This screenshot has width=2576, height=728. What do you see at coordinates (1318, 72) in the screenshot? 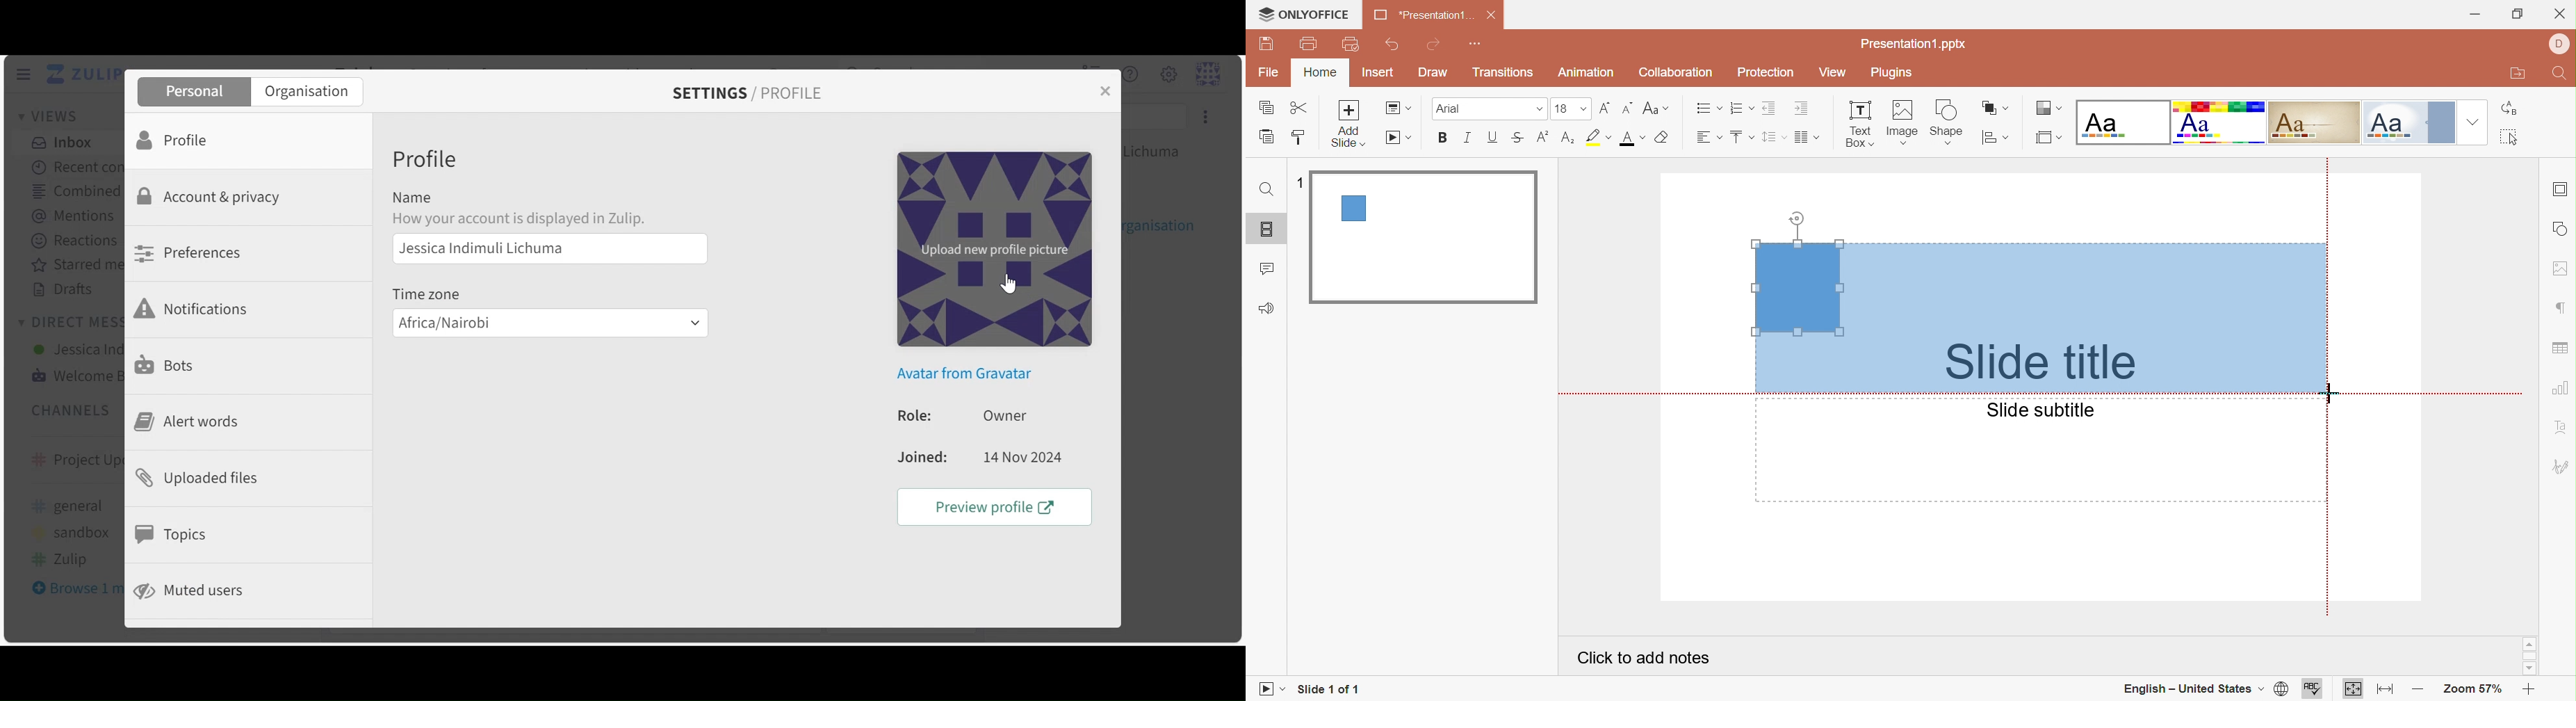
I see `Home` at bounding box center [1318, 72].